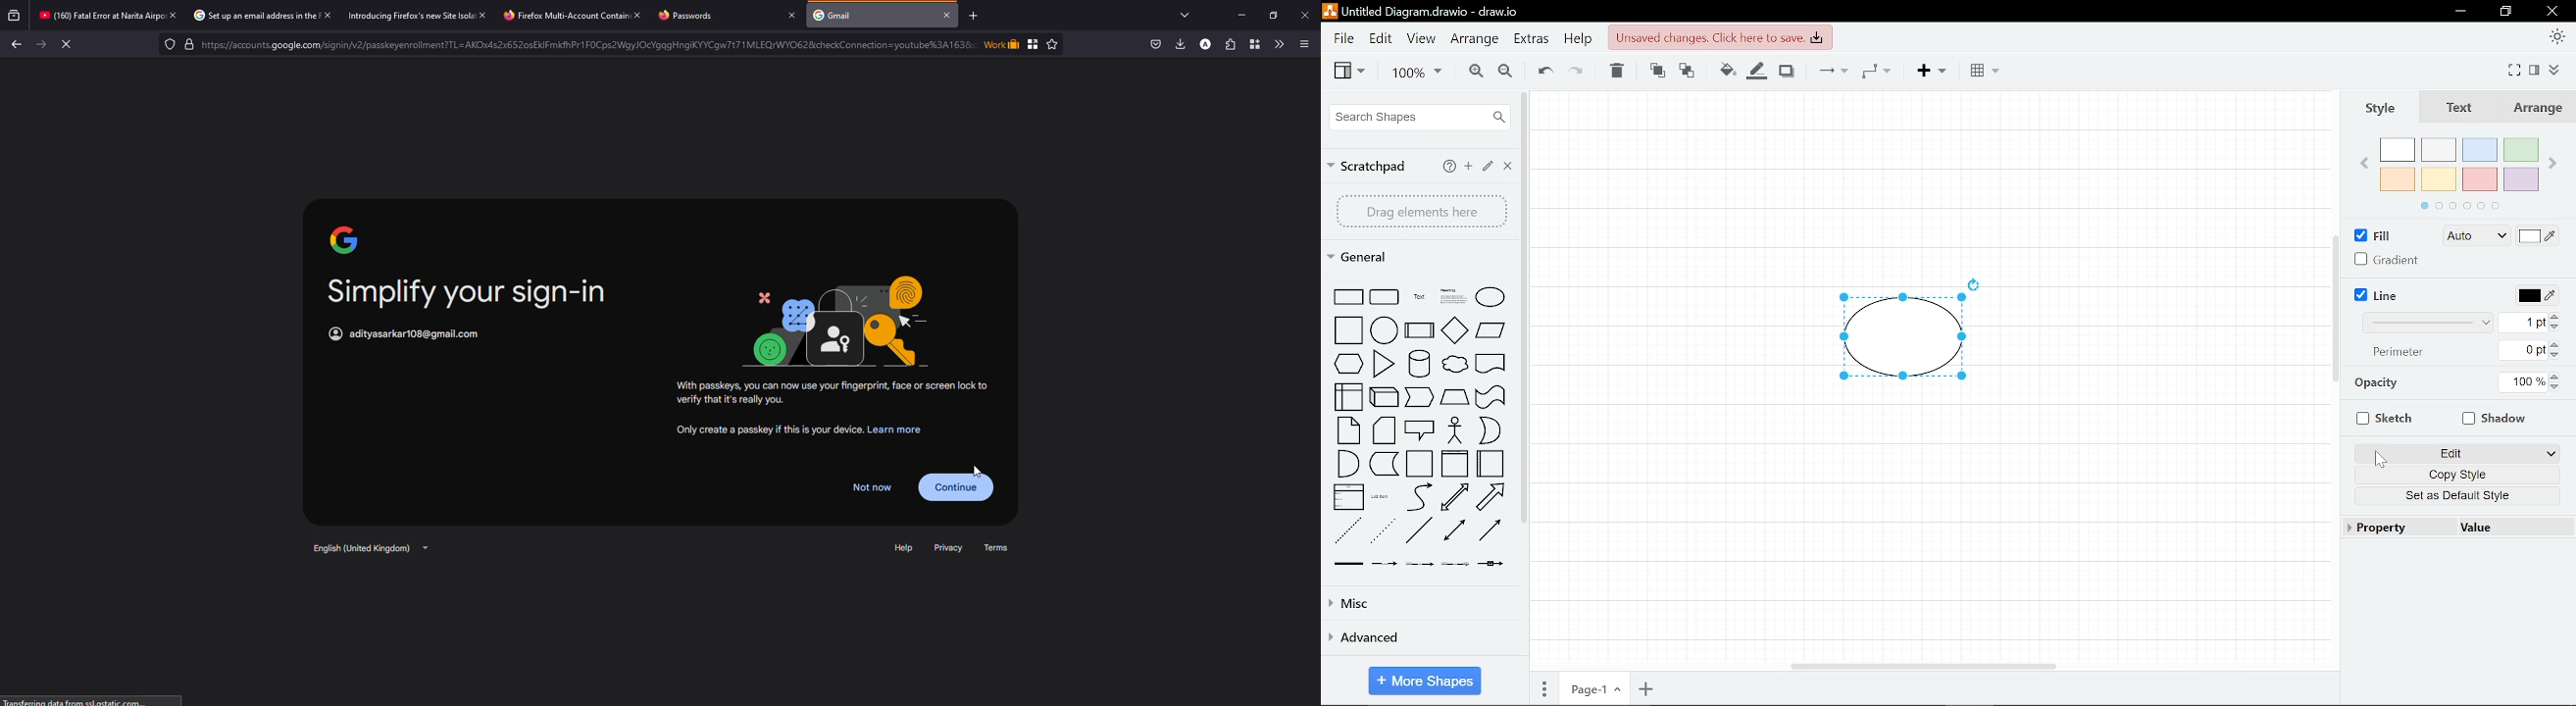  Describe the element at coordinates (949, 14) in the screenshot. I see `close` at that location.